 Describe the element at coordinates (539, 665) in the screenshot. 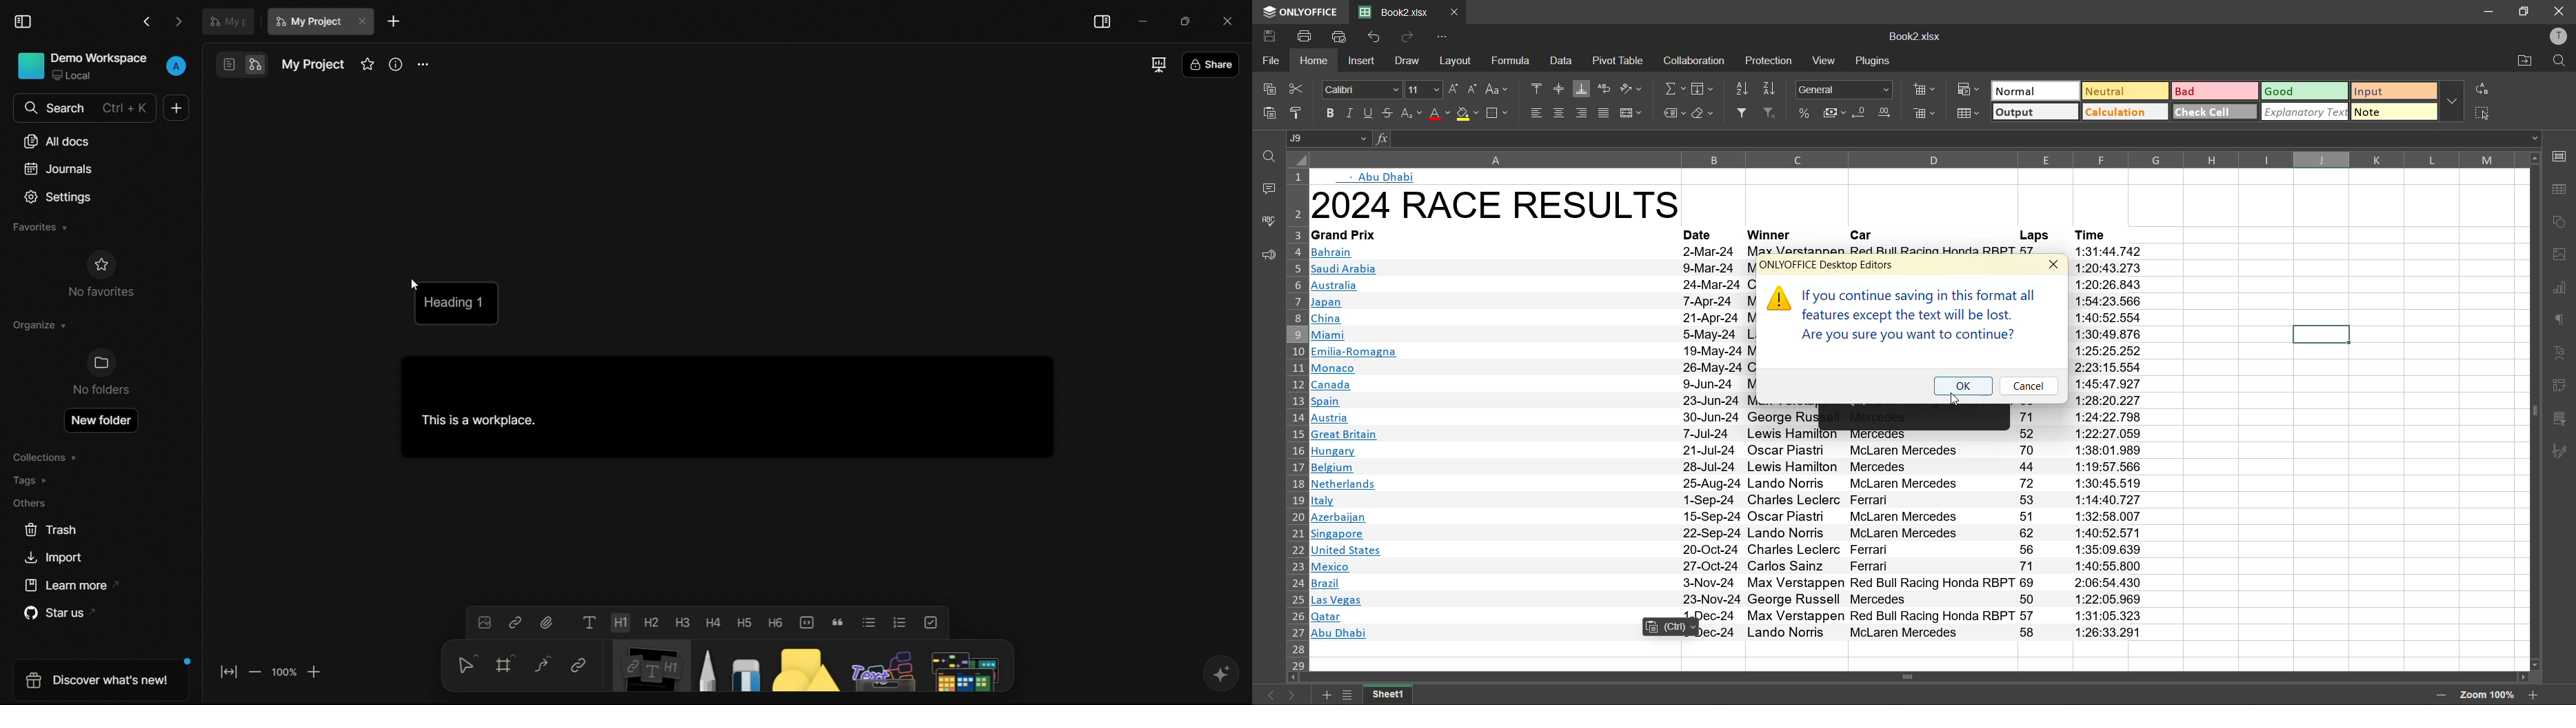

I see `connector` at that location.